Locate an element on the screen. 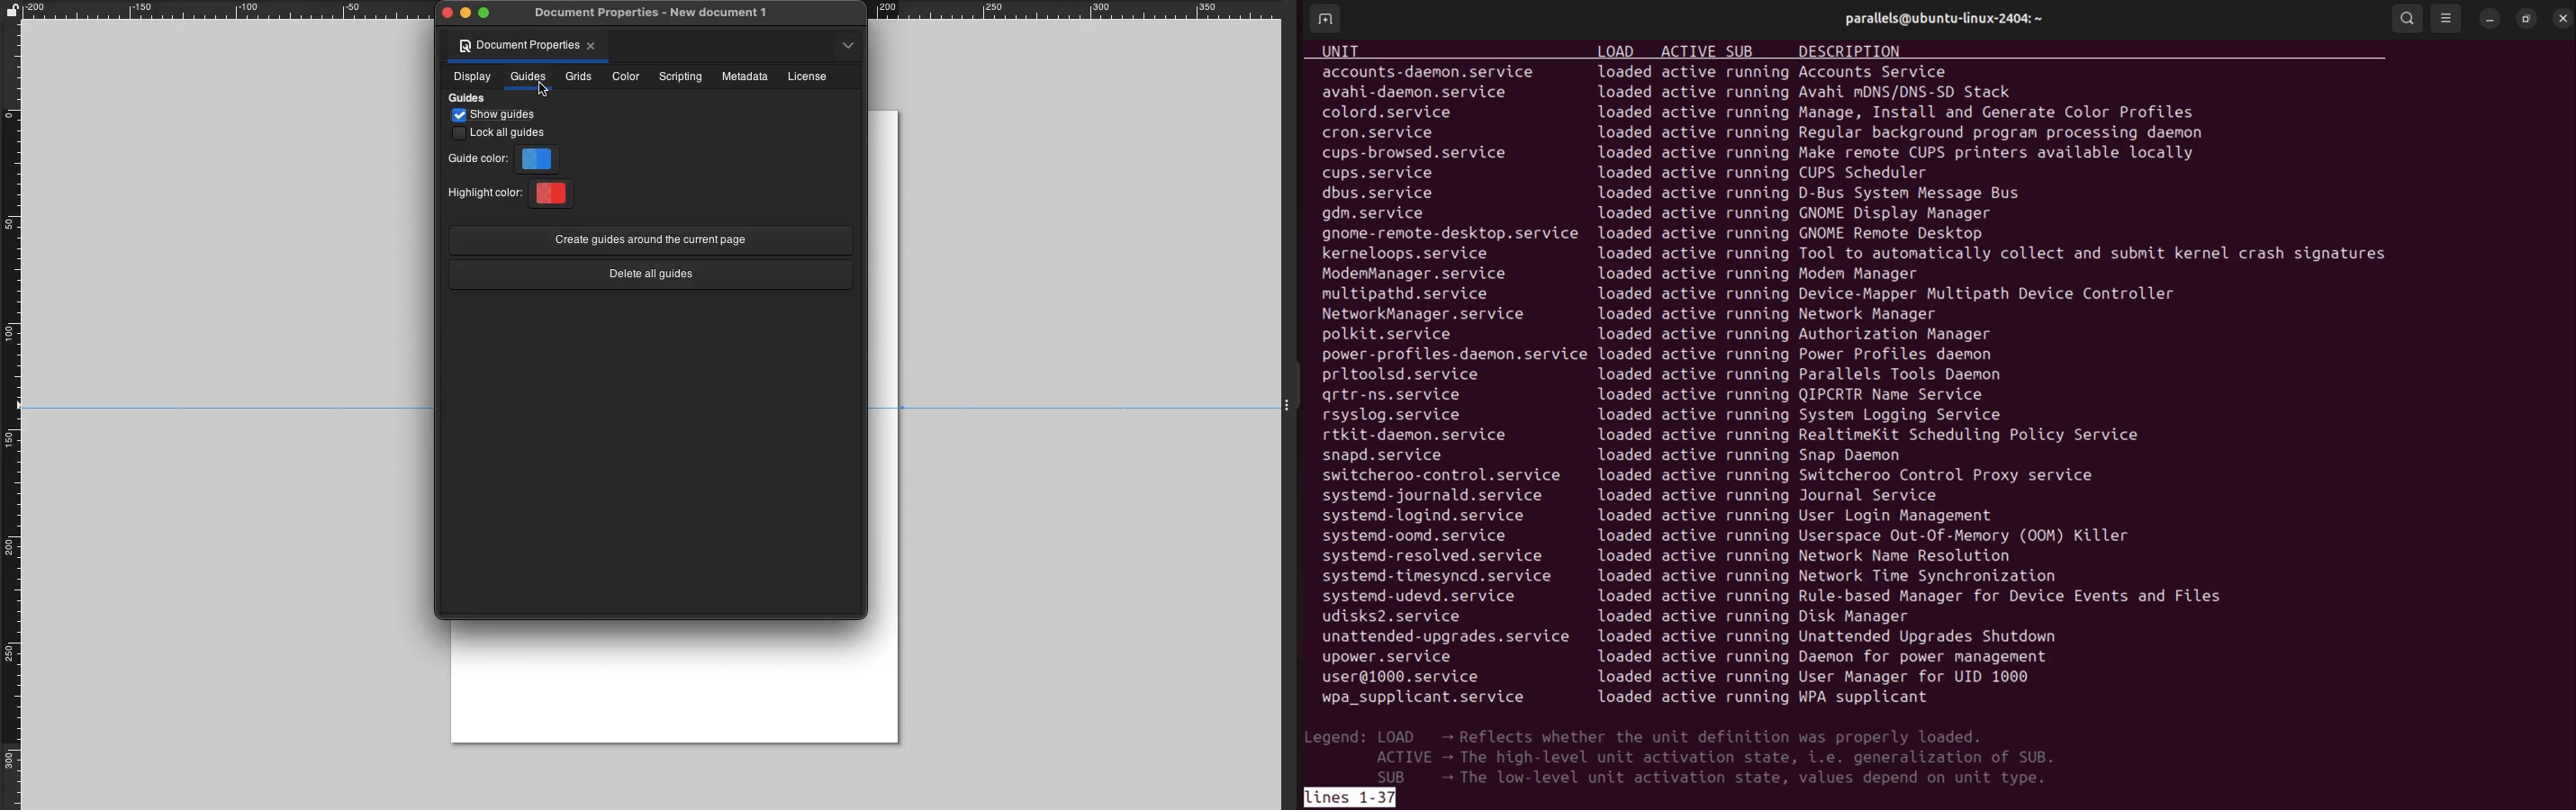  Show guides is located at coordinates (498, 115).